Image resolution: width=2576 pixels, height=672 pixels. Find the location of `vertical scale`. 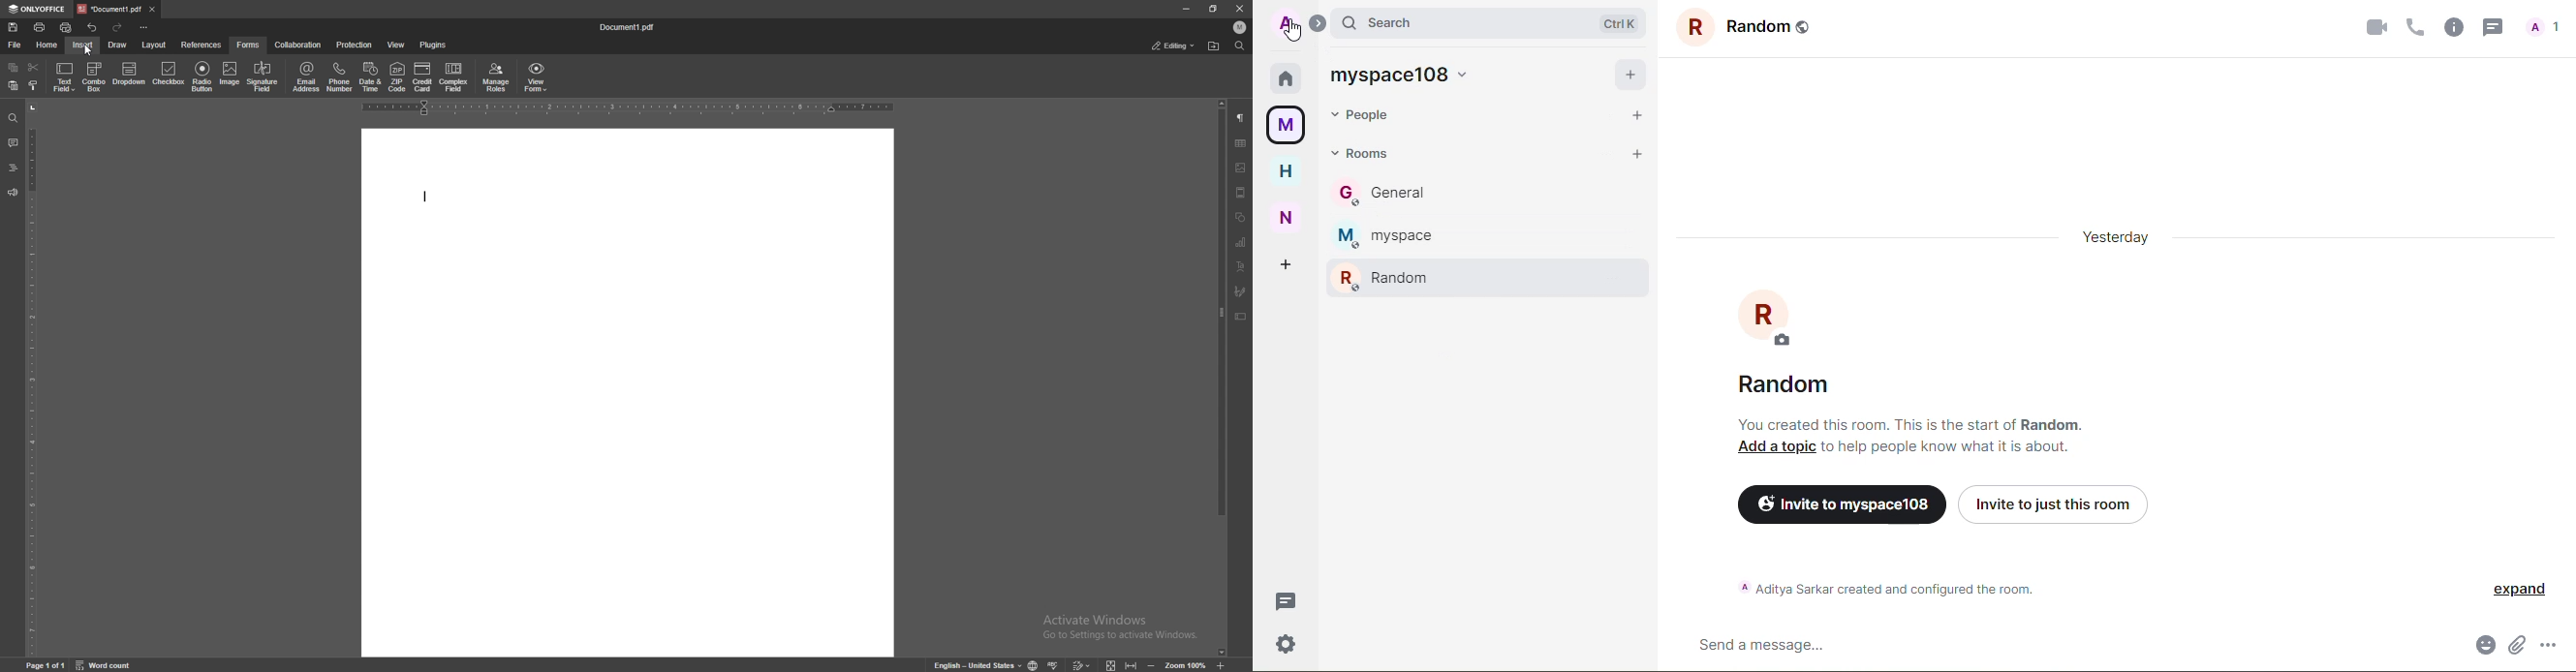

vertical scale is located at coordinates (31, 378).